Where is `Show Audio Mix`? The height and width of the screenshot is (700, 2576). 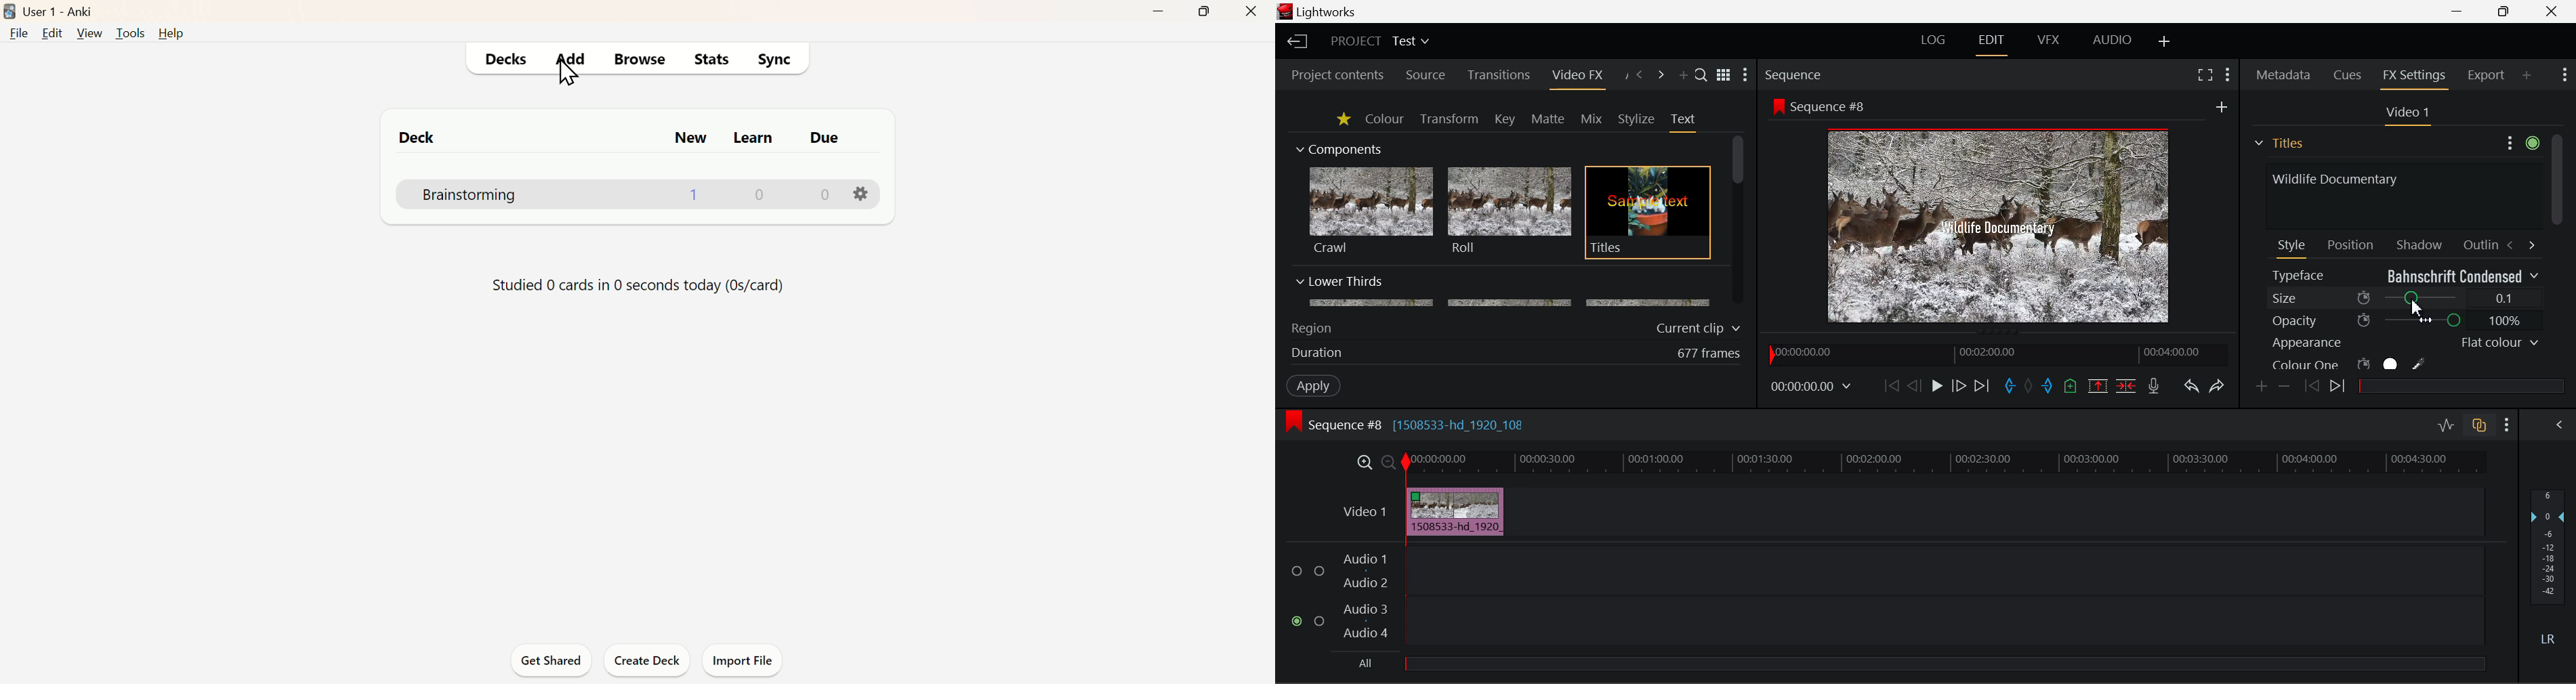 Show Audio Mix is located at coordinates (2557, 425).